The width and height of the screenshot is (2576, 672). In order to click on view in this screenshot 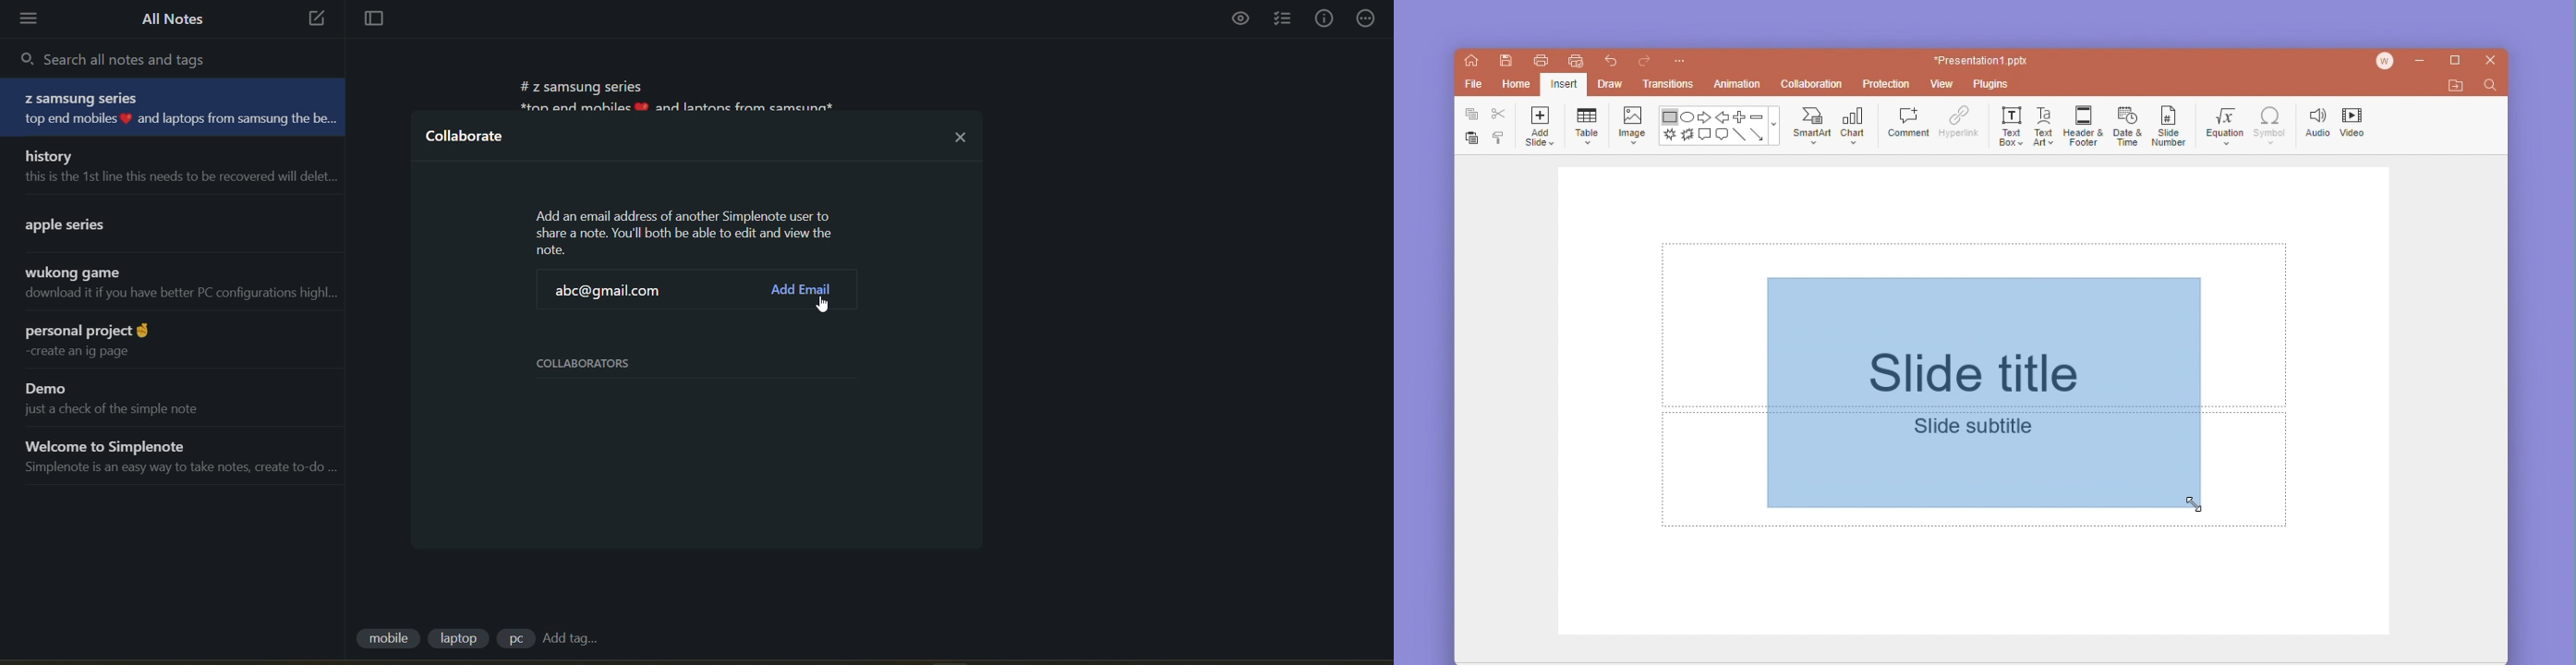, I will do `click(1944, 84)`.